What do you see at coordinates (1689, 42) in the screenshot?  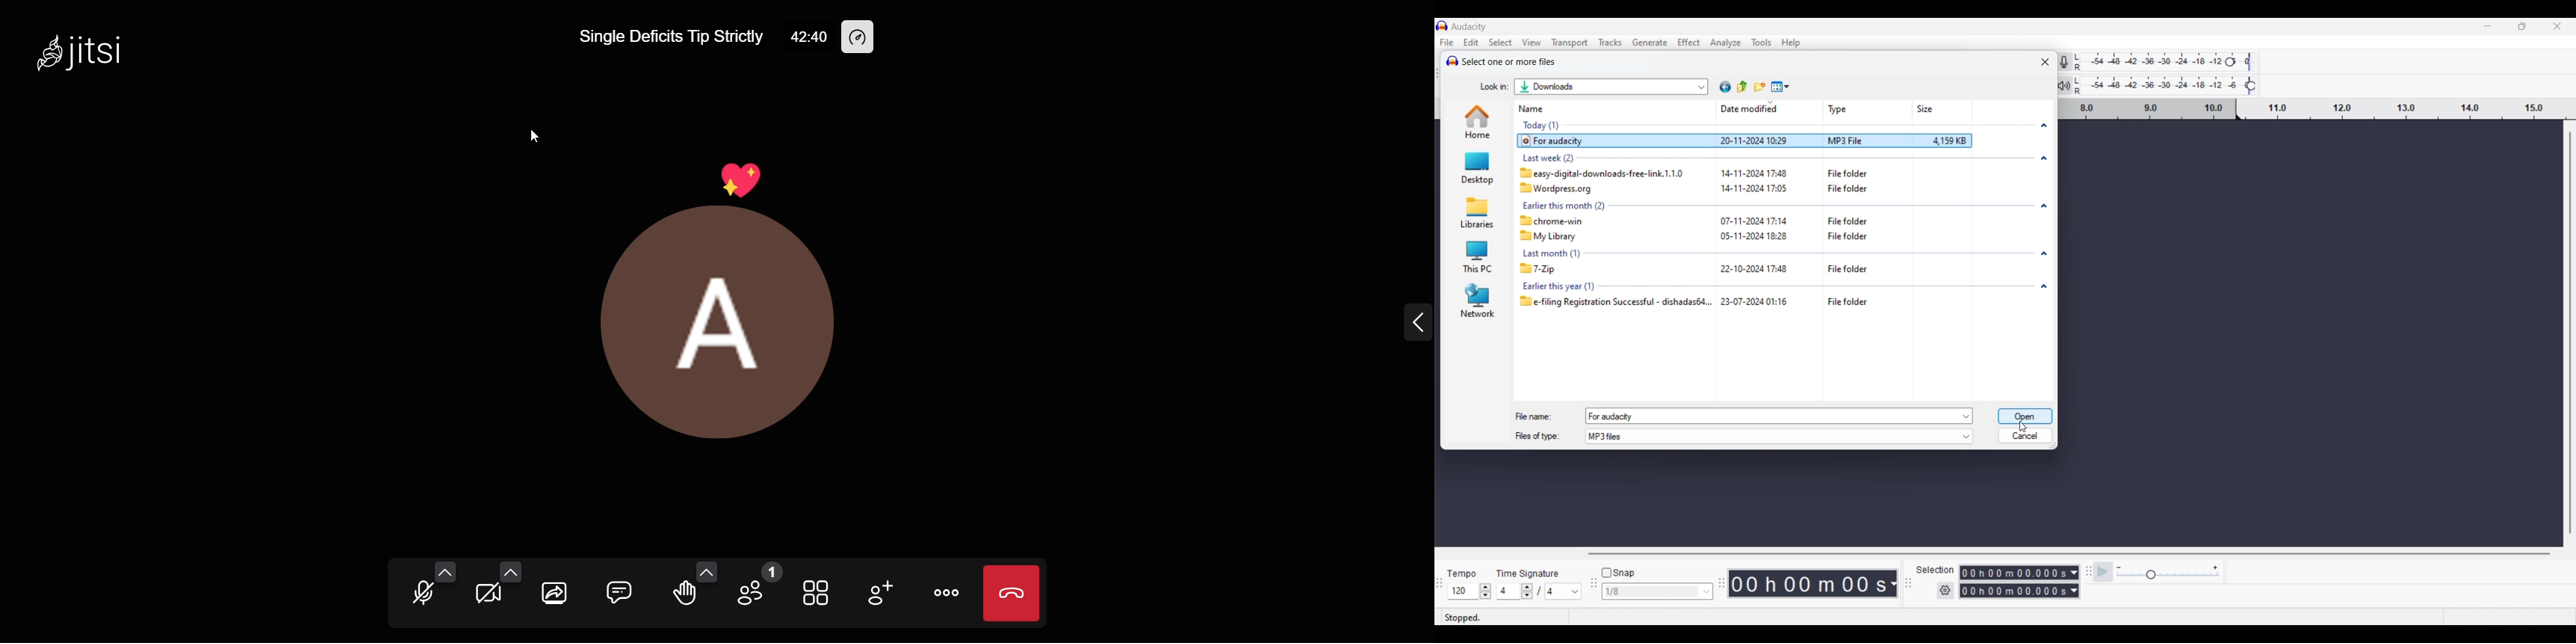 I see `Effect menu` at bounding box center [1689, 42].